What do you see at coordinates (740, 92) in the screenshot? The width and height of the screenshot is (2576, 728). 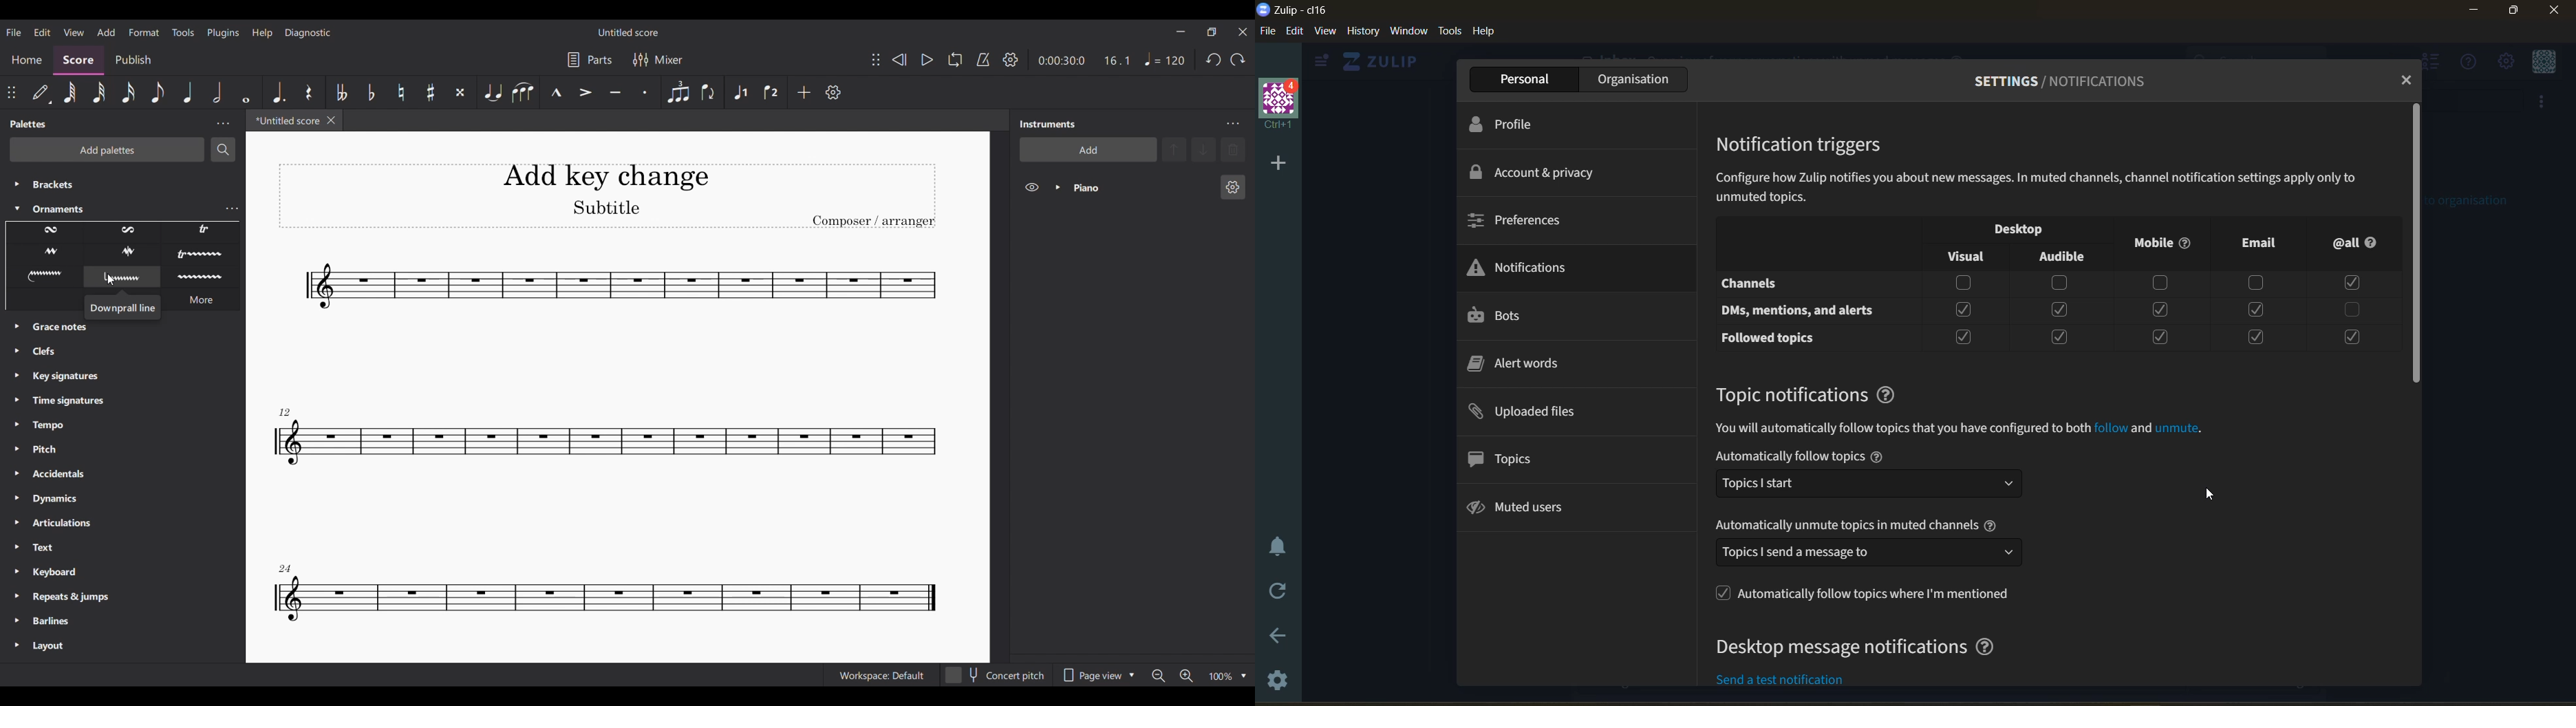 I see `Voice 1` at bounding box center [740, 92].